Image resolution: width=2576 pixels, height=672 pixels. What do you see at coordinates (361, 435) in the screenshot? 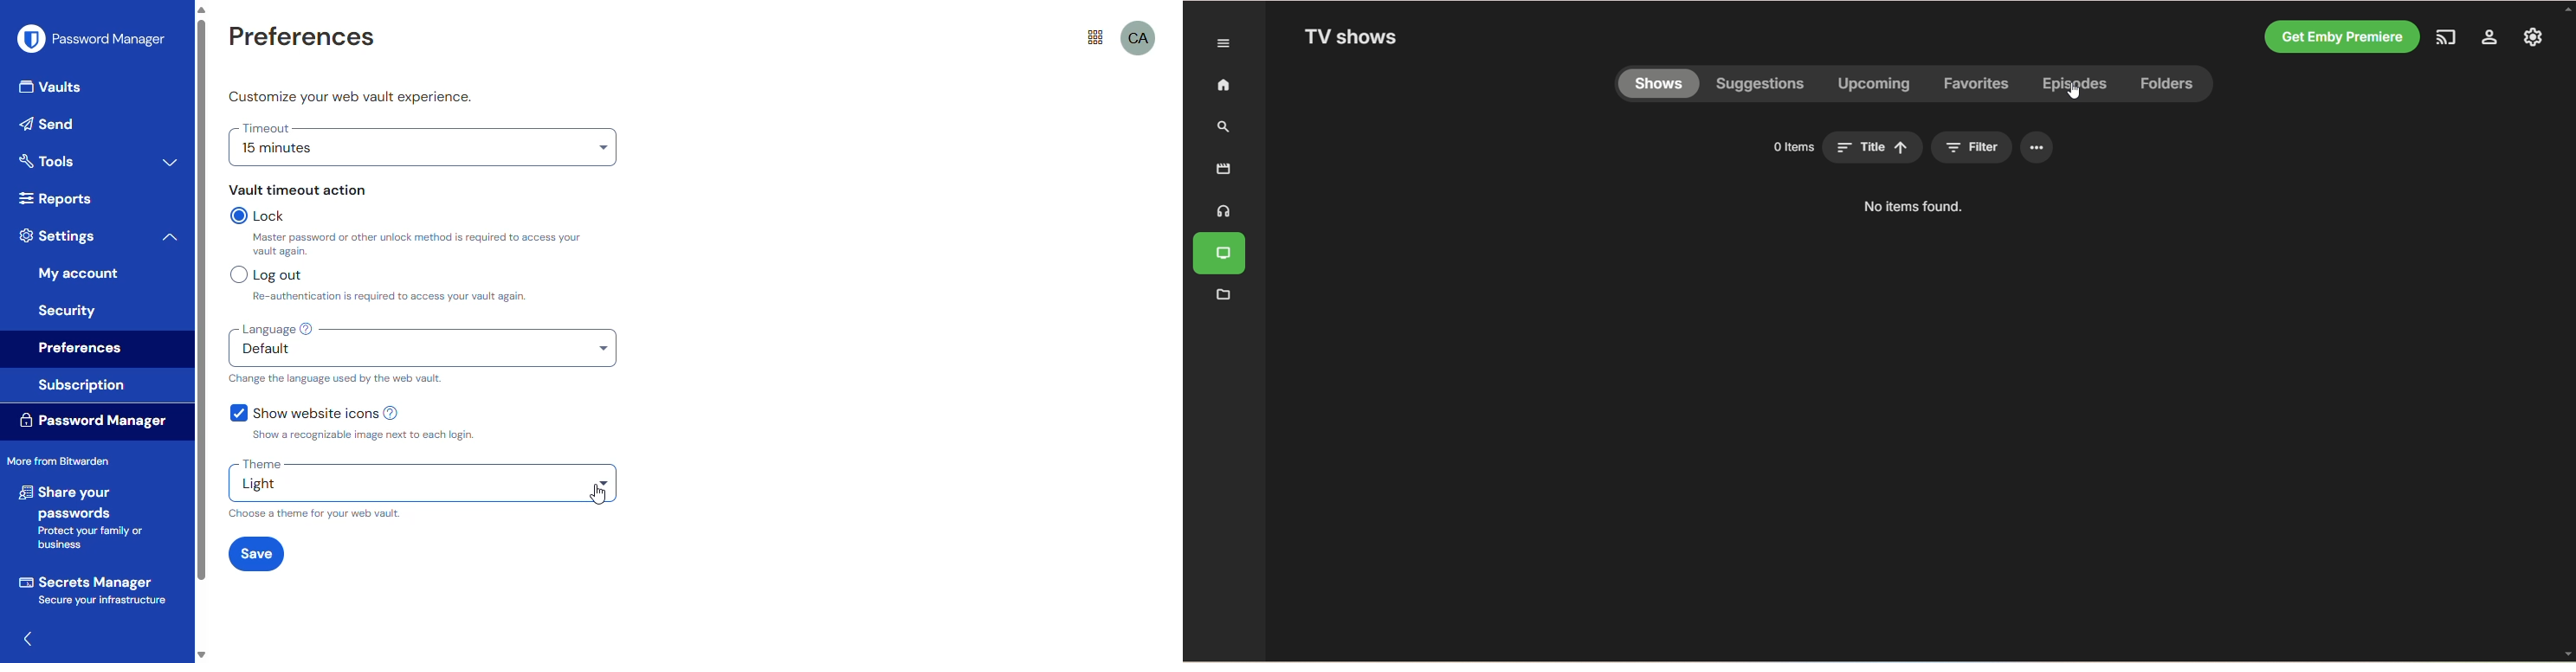
I see `show a recognizable image next to each login.` at bounding box center [361, 435].